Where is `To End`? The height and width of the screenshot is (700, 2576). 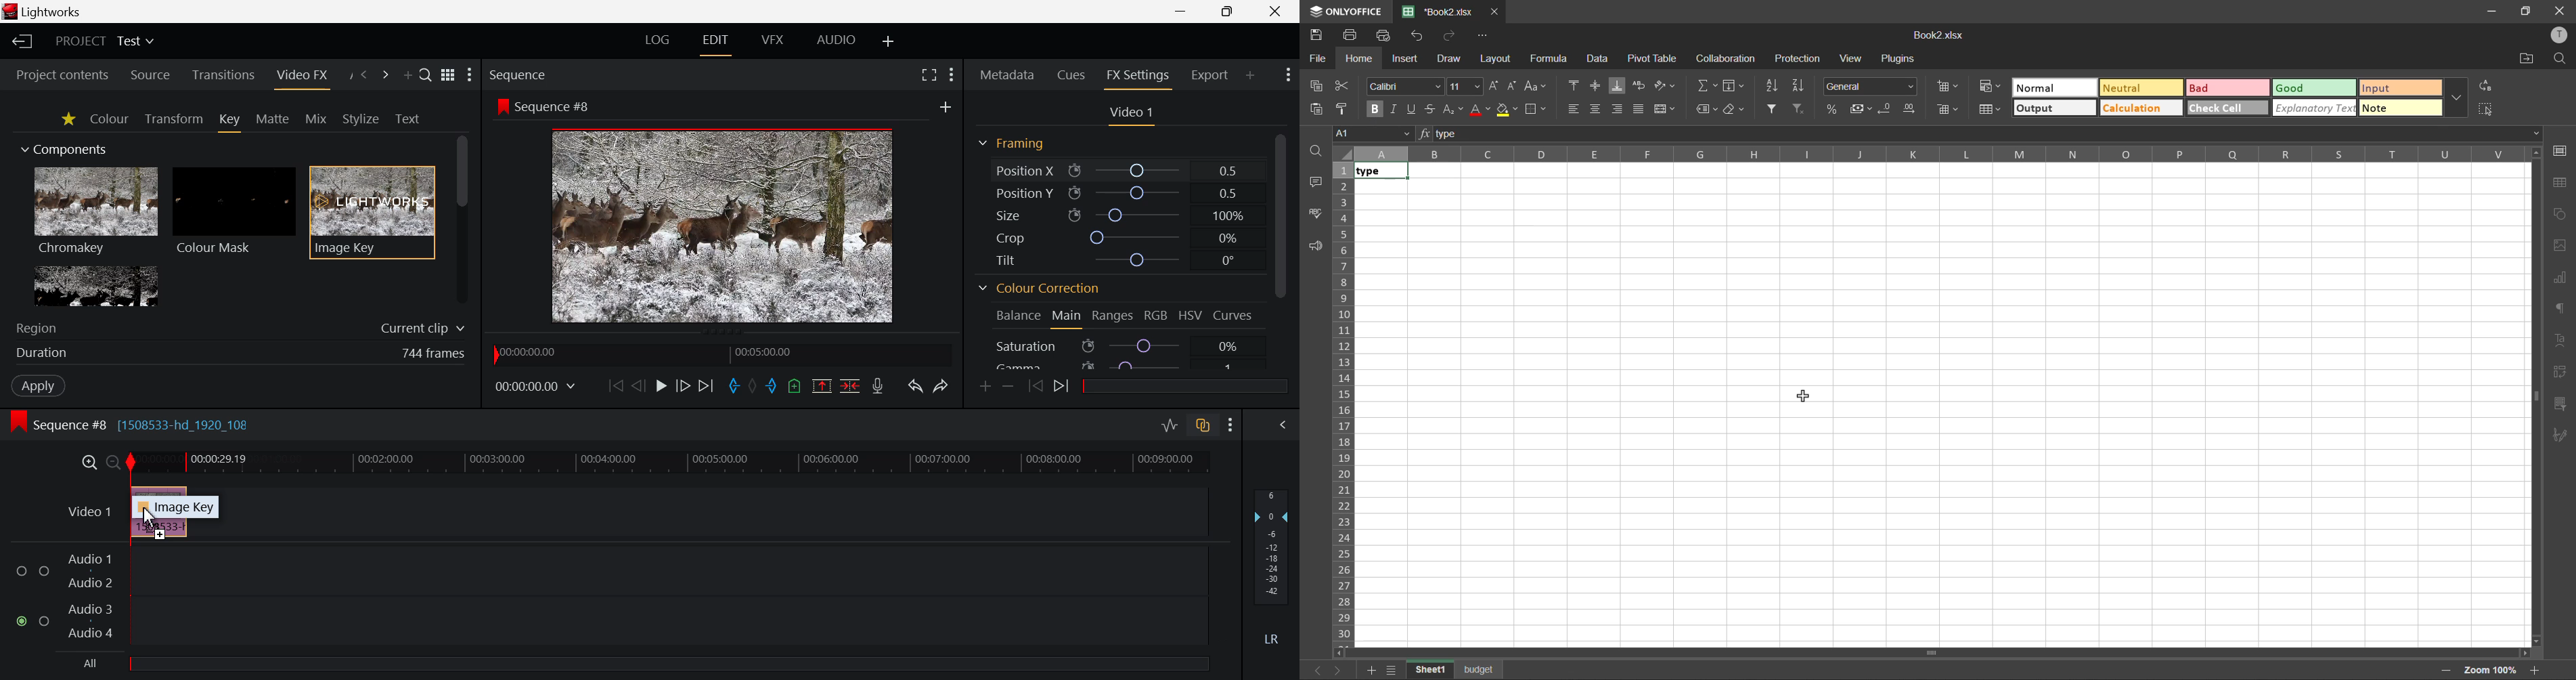 To End is located at coordinates (708, 385).